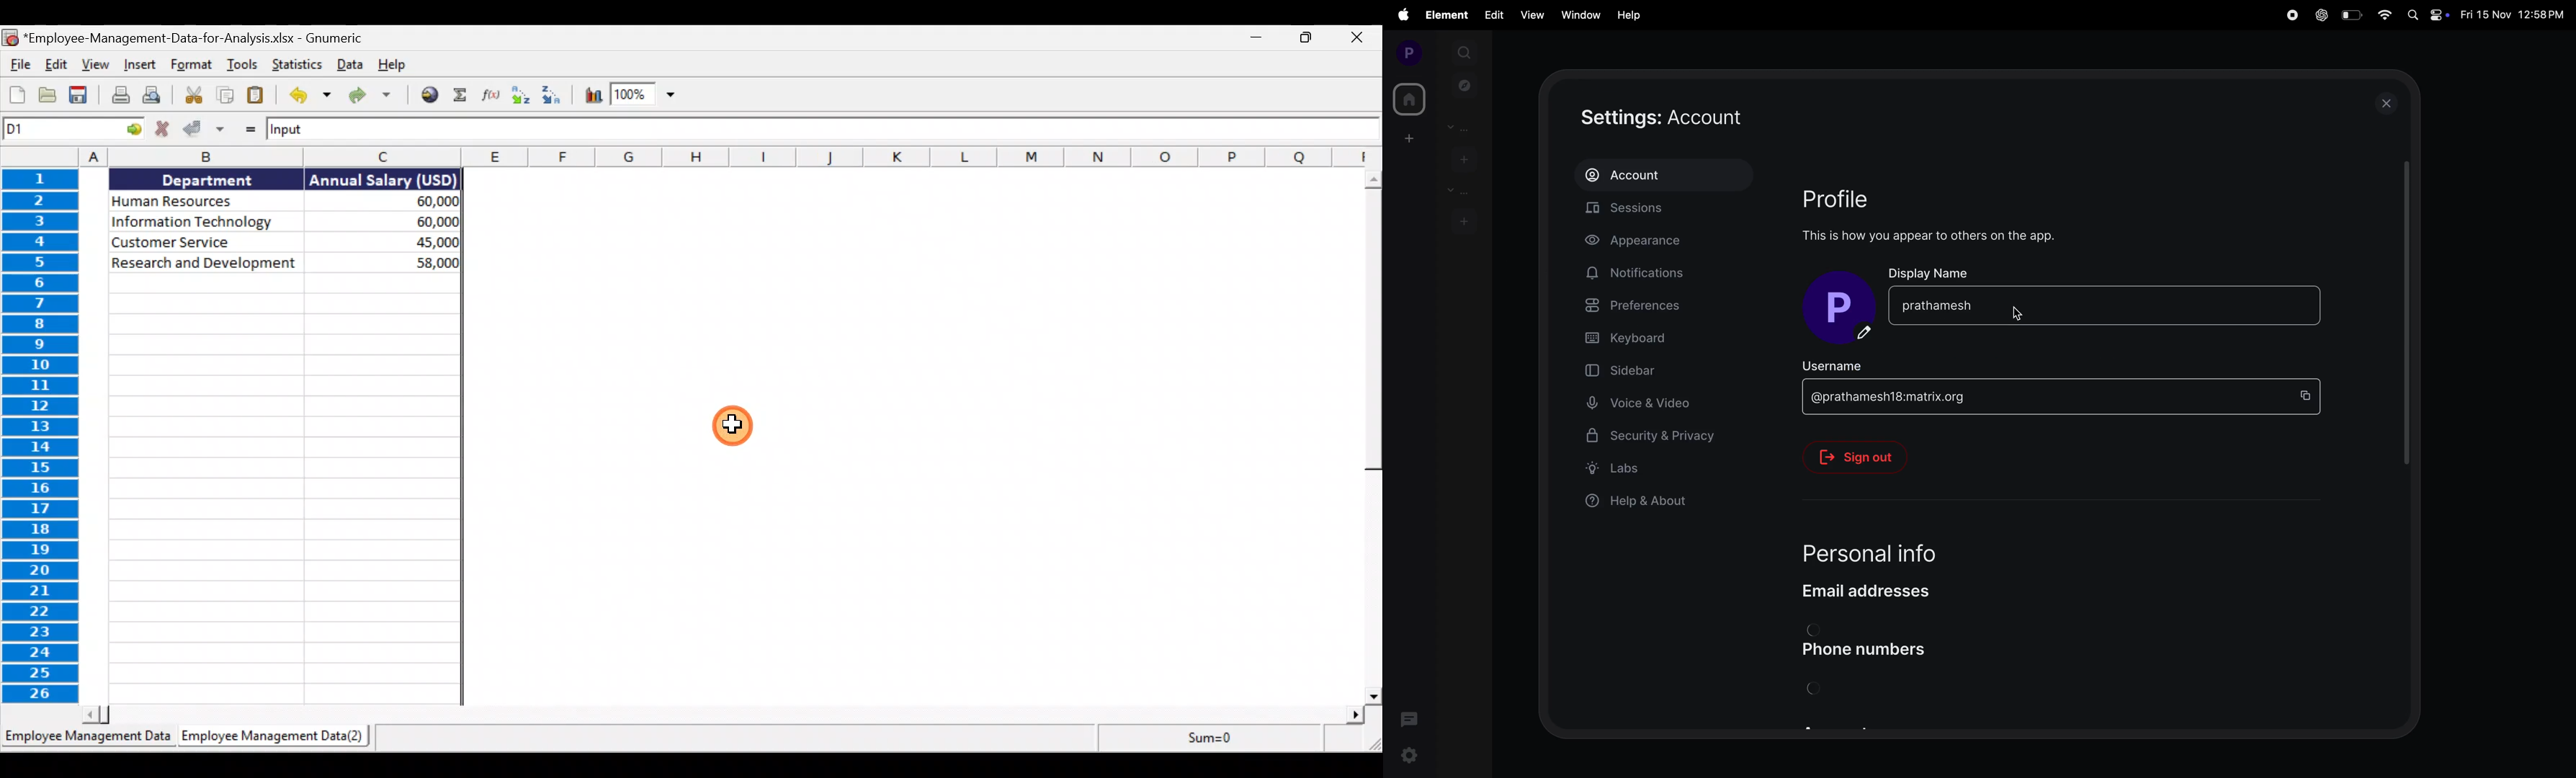 This screenshot has width=2576, height=784. I want to click on Enter formula, so click(248, 130).